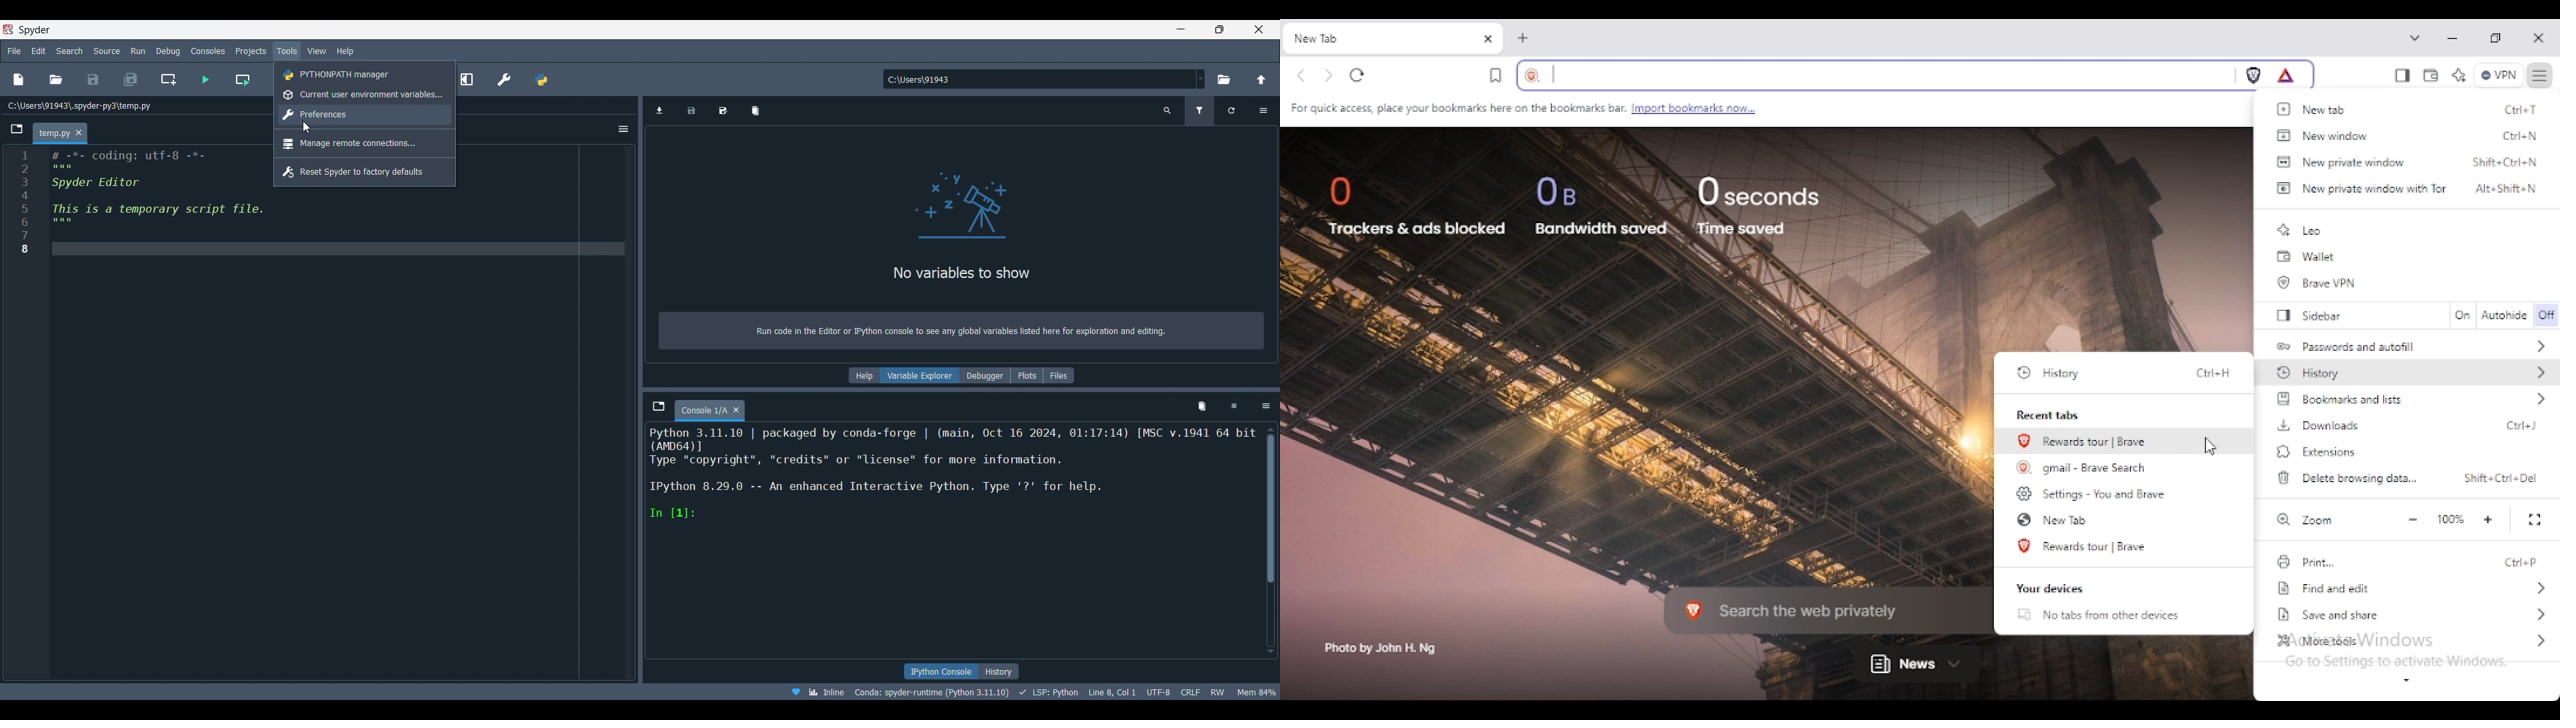 Image resolution: width=2576 pixels, height=728 pixels. Describe the element at coordinates (317, 51) in the screenshot. I see `View menu` at that location.